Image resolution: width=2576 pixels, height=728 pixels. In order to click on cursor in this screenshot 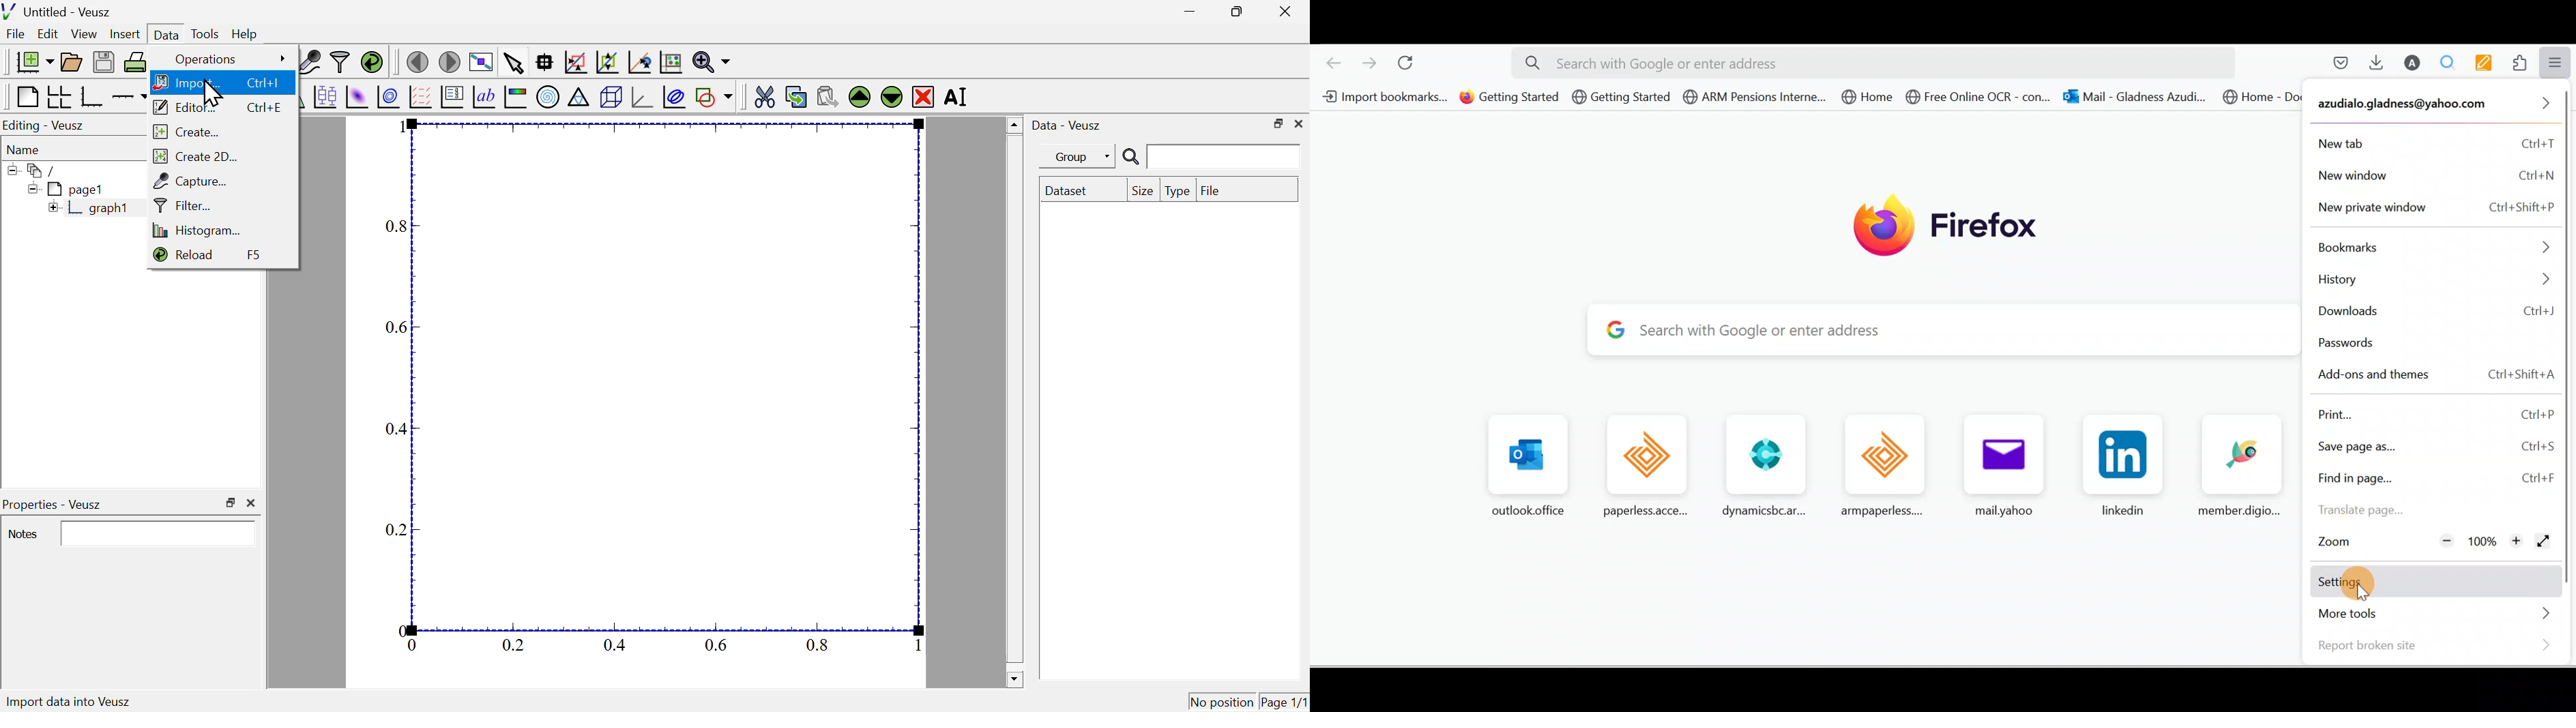, I will do `click(2362, 593)`.